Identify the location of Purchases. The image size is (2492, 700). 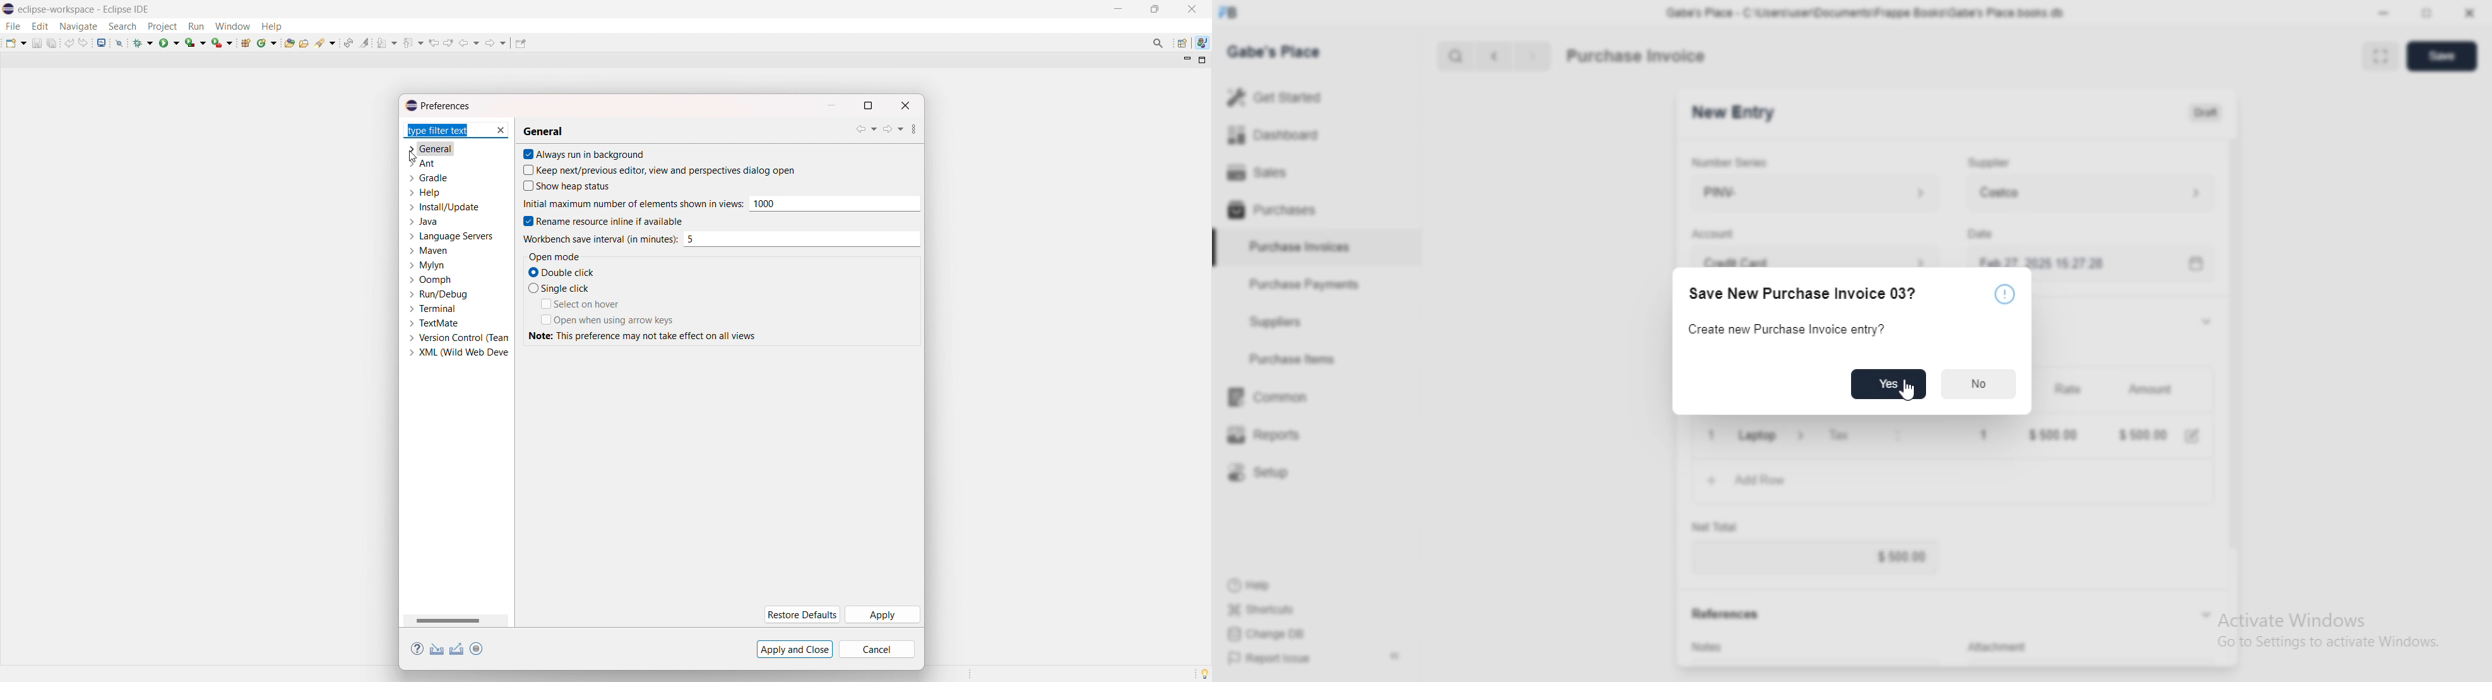
(1316, 208).